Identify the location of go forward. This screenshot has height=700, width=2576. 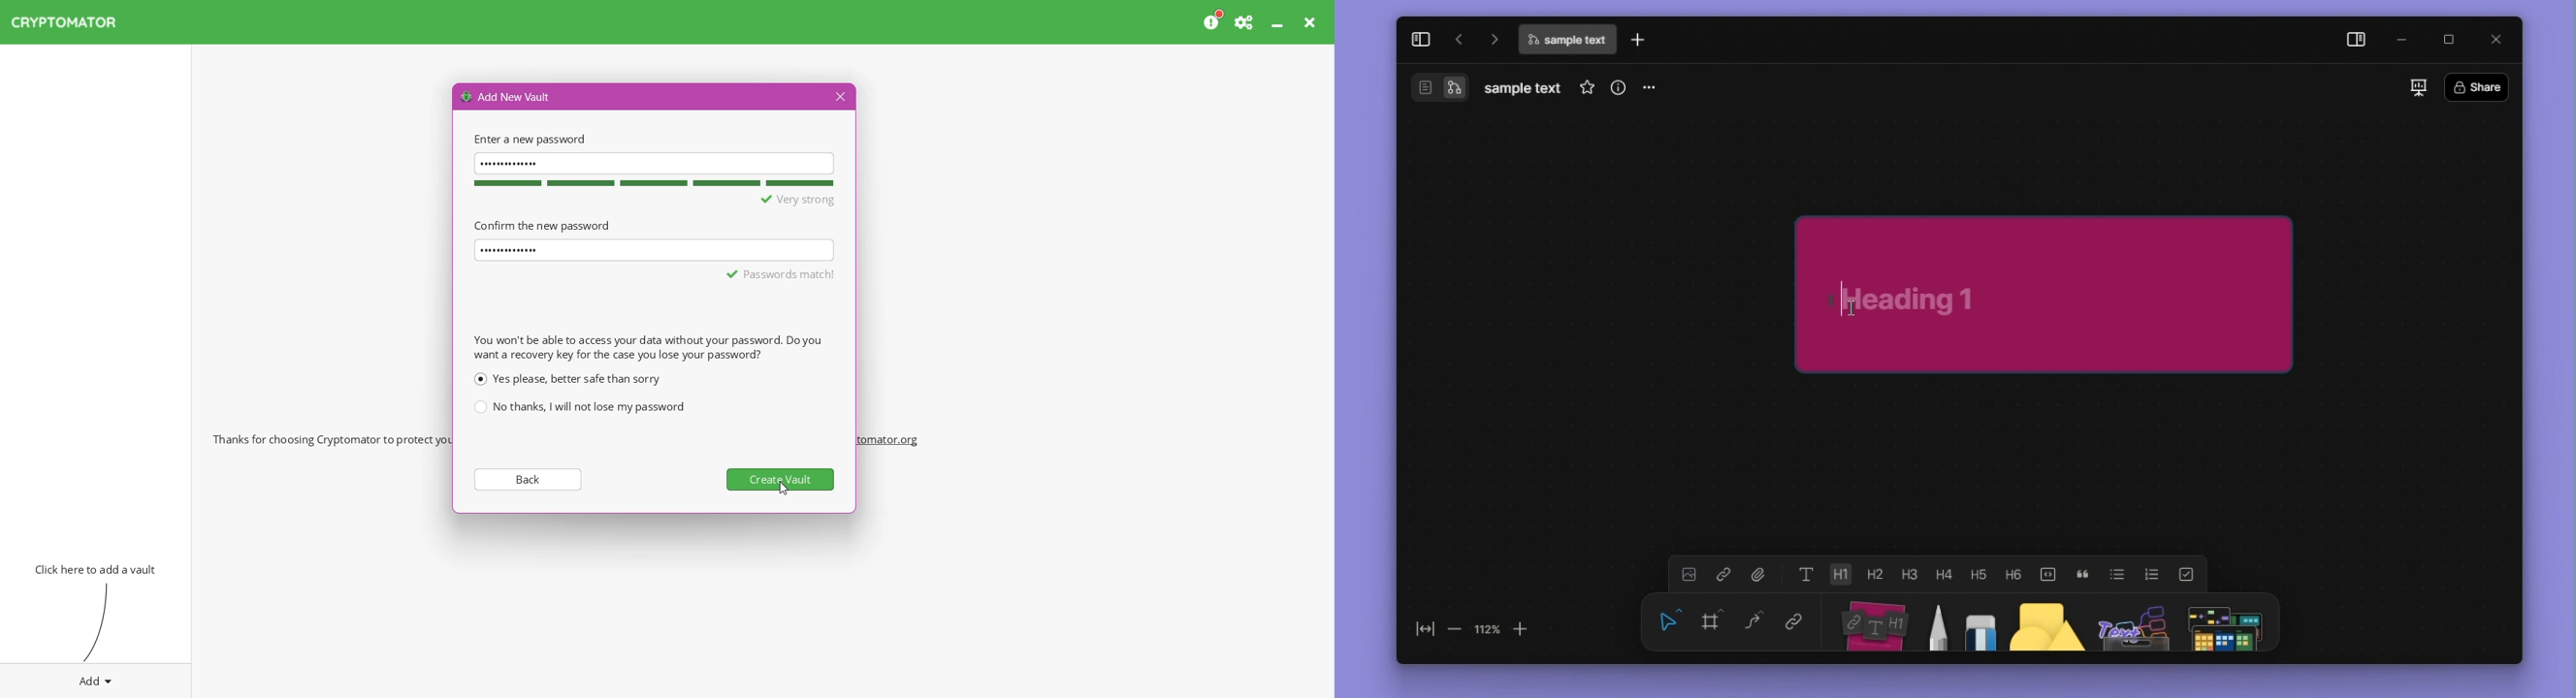
(1493, 39).